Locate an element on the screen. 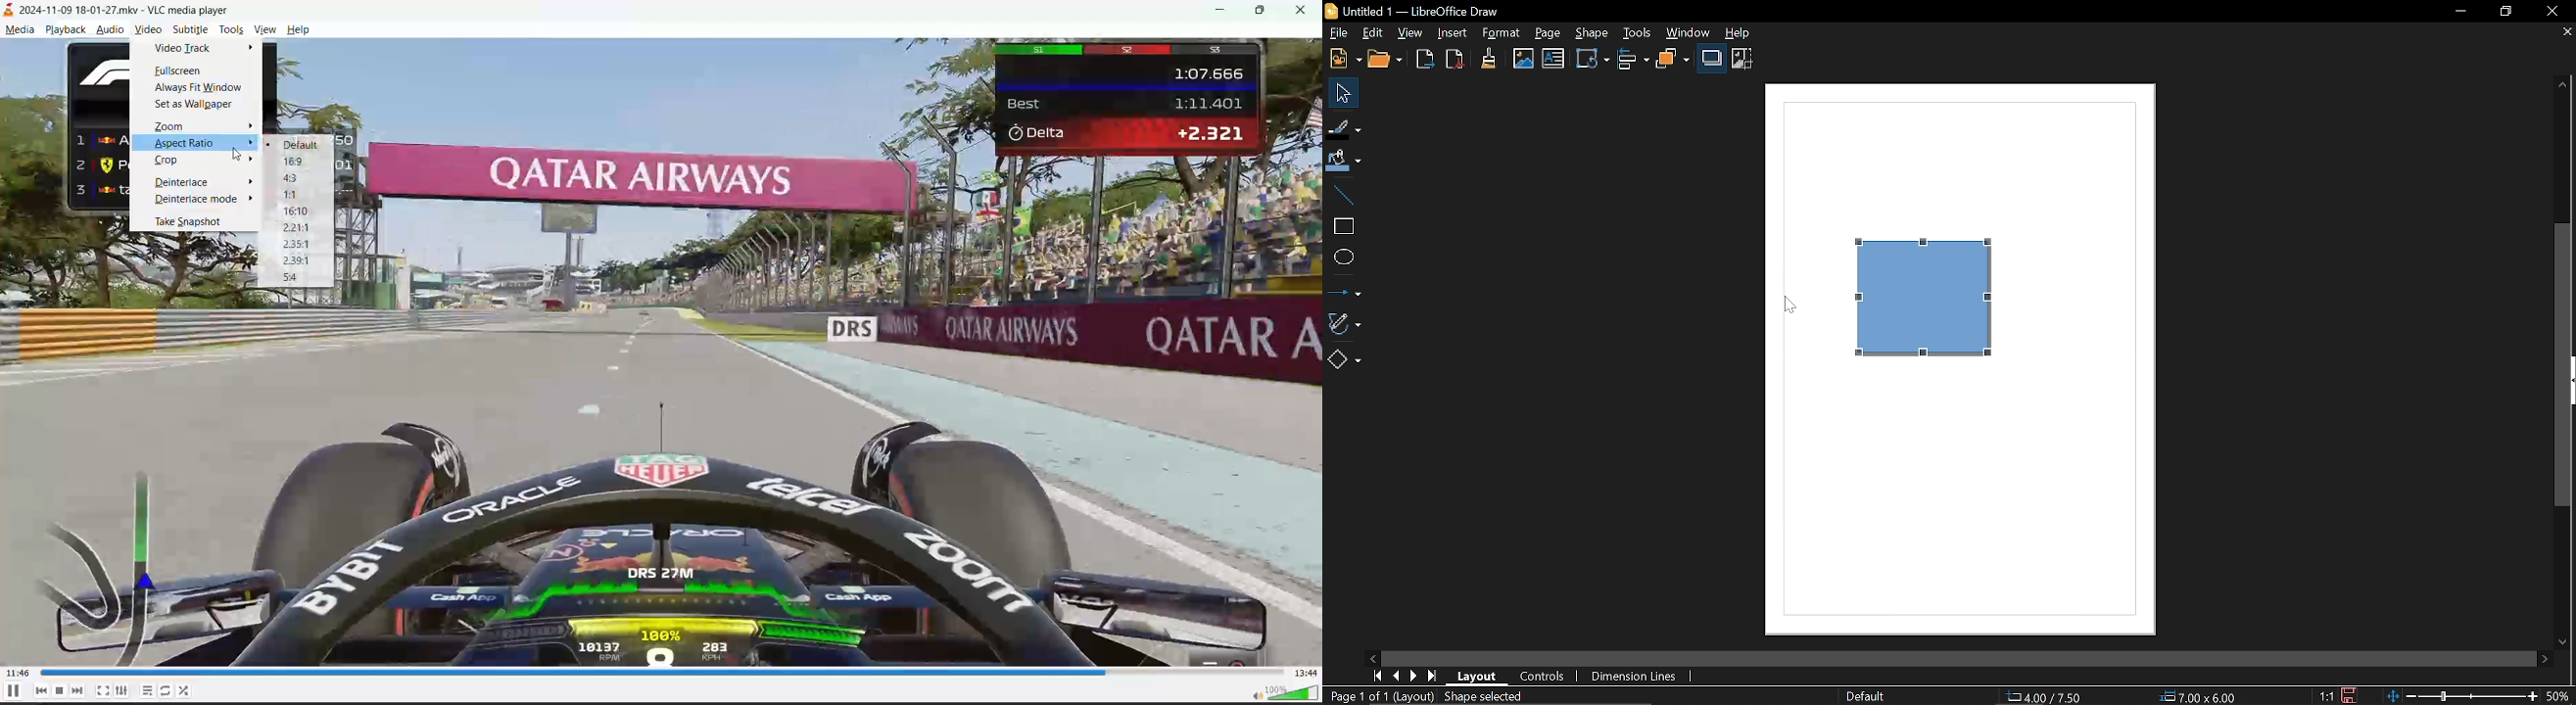 The height and width of the screenshot is (728, 2576). Export is located at coordinates (1424, 61).